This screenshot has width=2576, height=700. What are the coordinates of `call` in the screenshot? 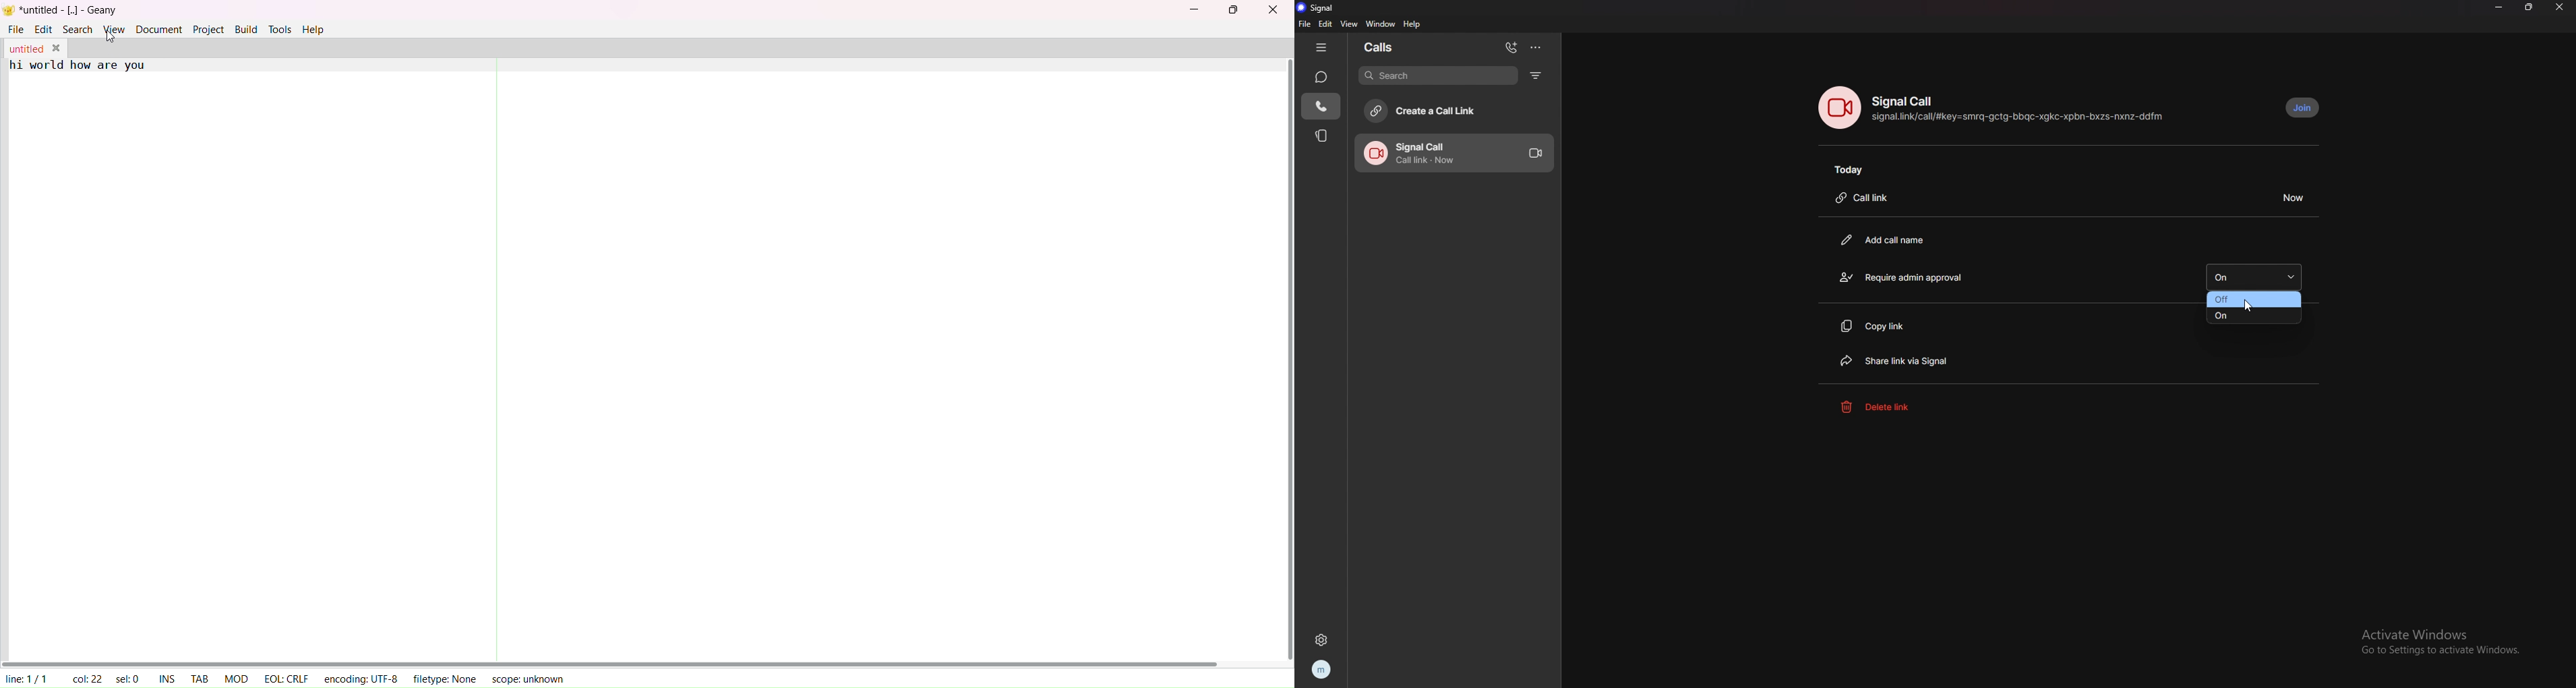 It's located at (1455, 153).